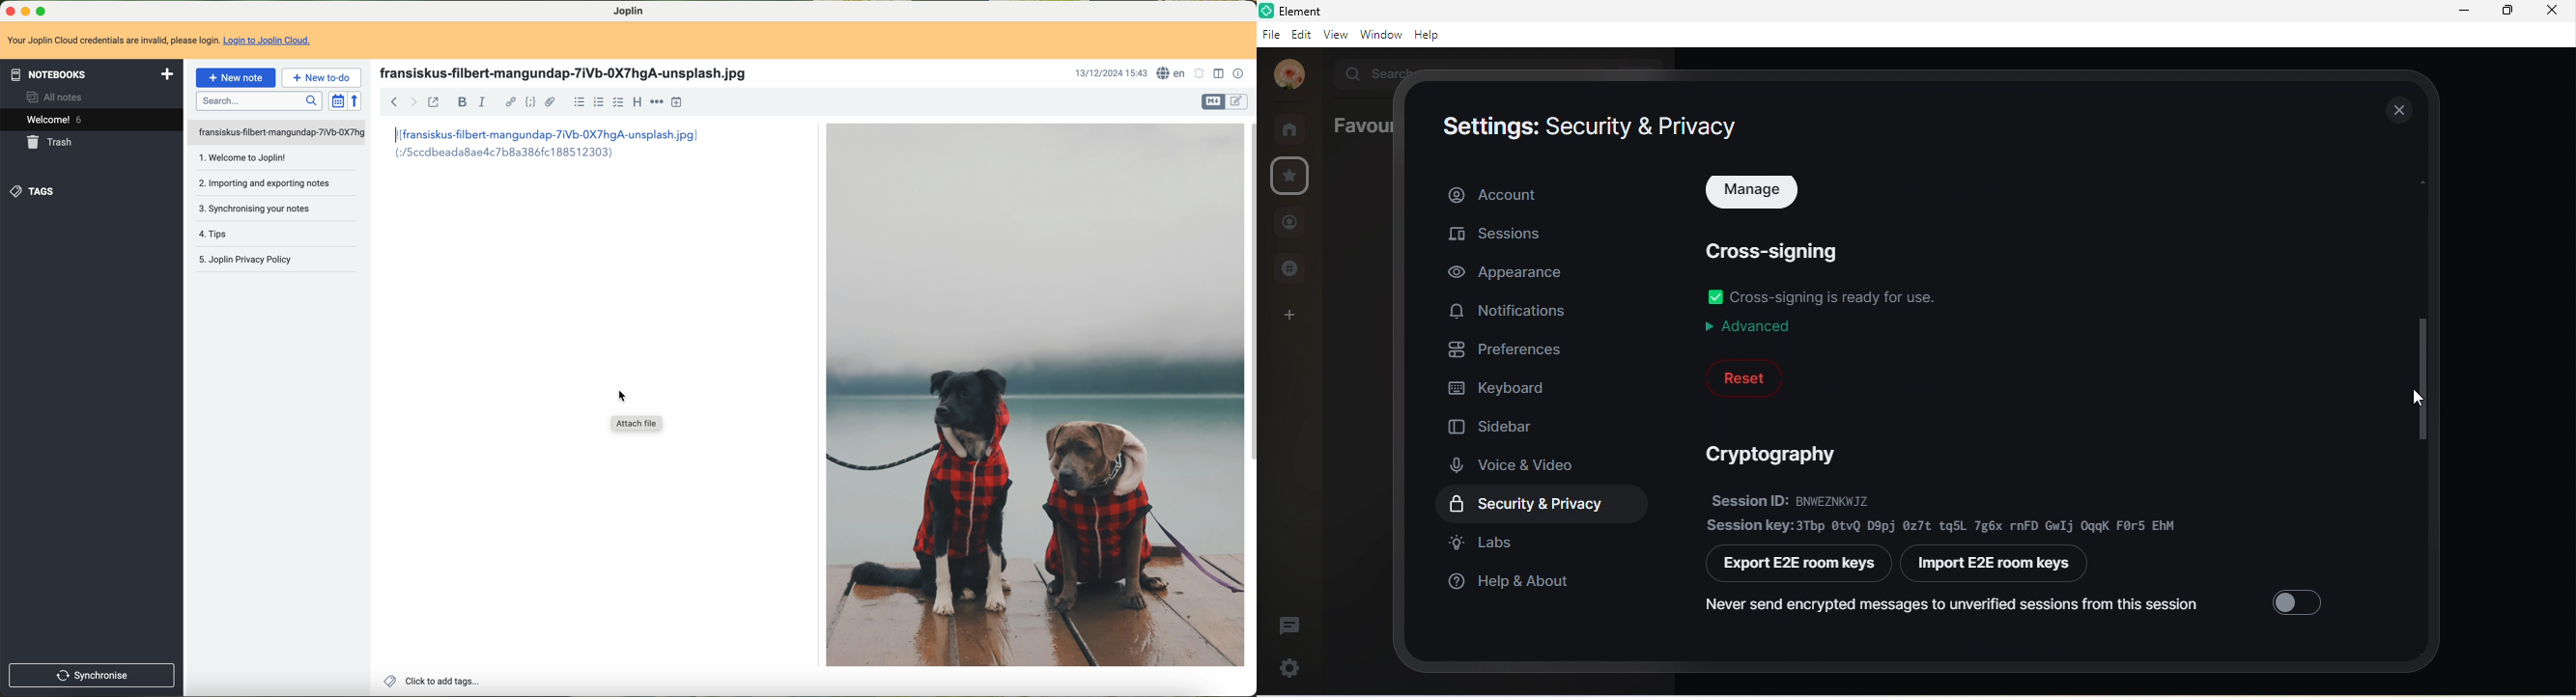  I want to click on add space, so click(1286, 321).